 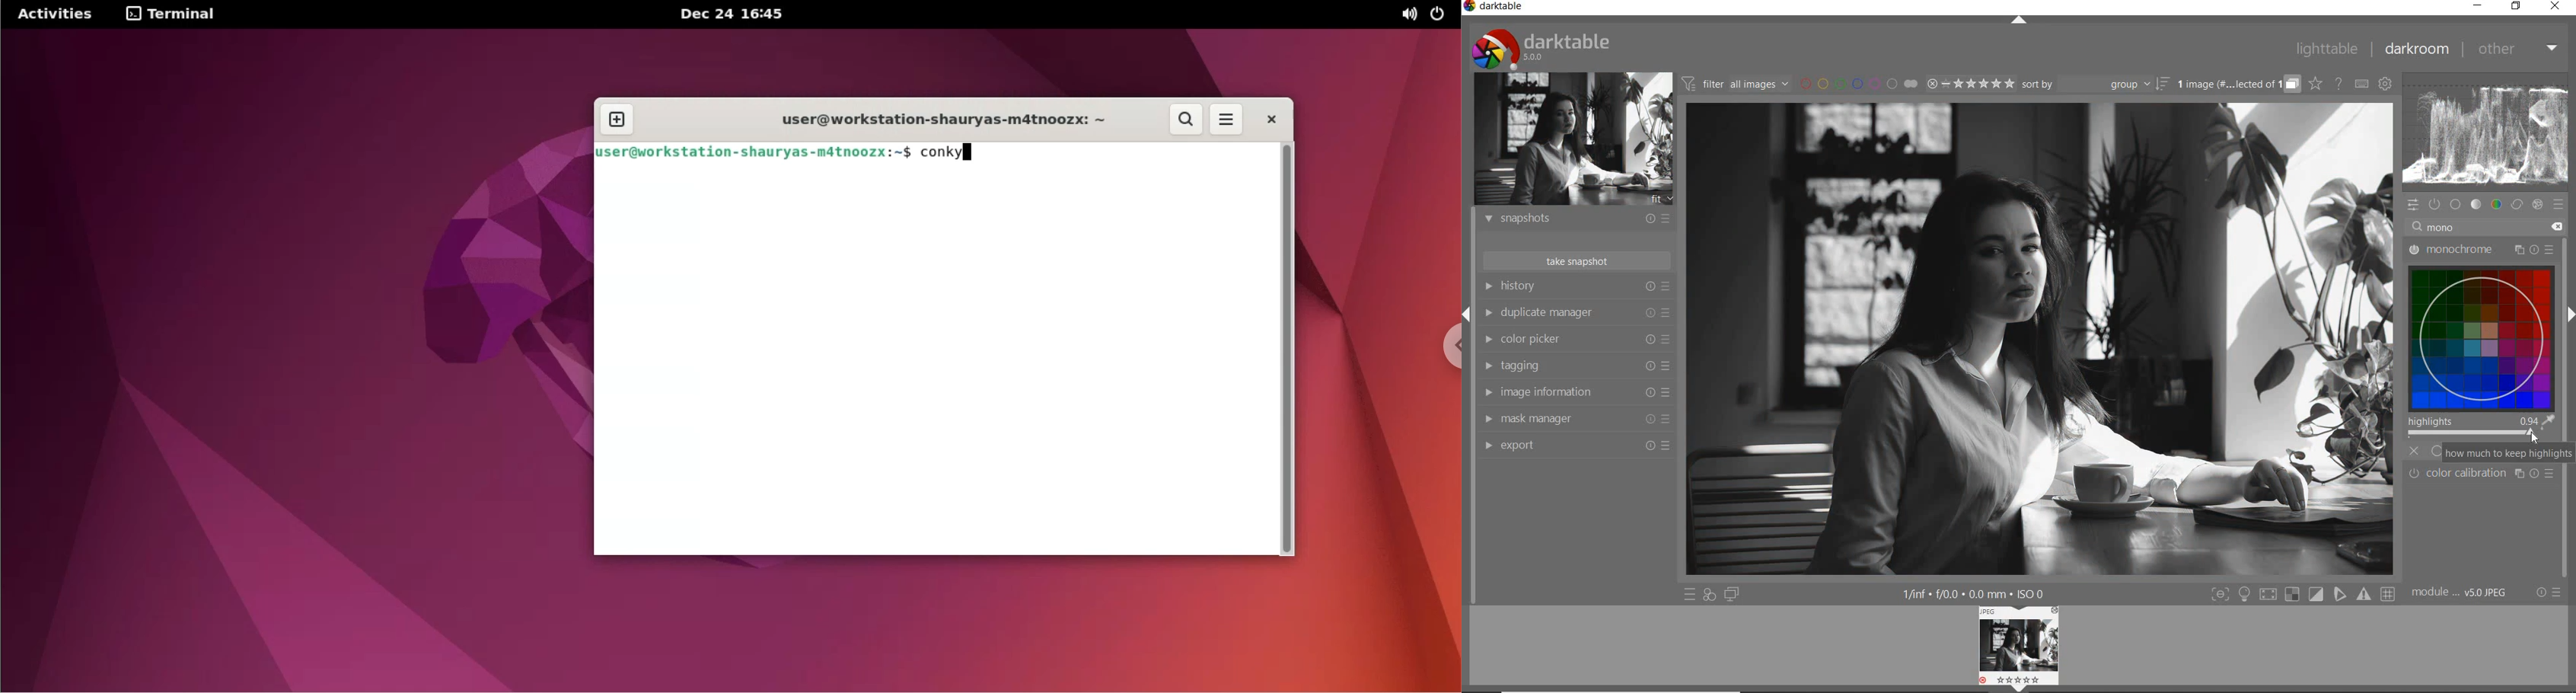 What do you see at coordinates (1495, 8) in the screenshot?
I see `system name` at bounding box center [1495, 8].